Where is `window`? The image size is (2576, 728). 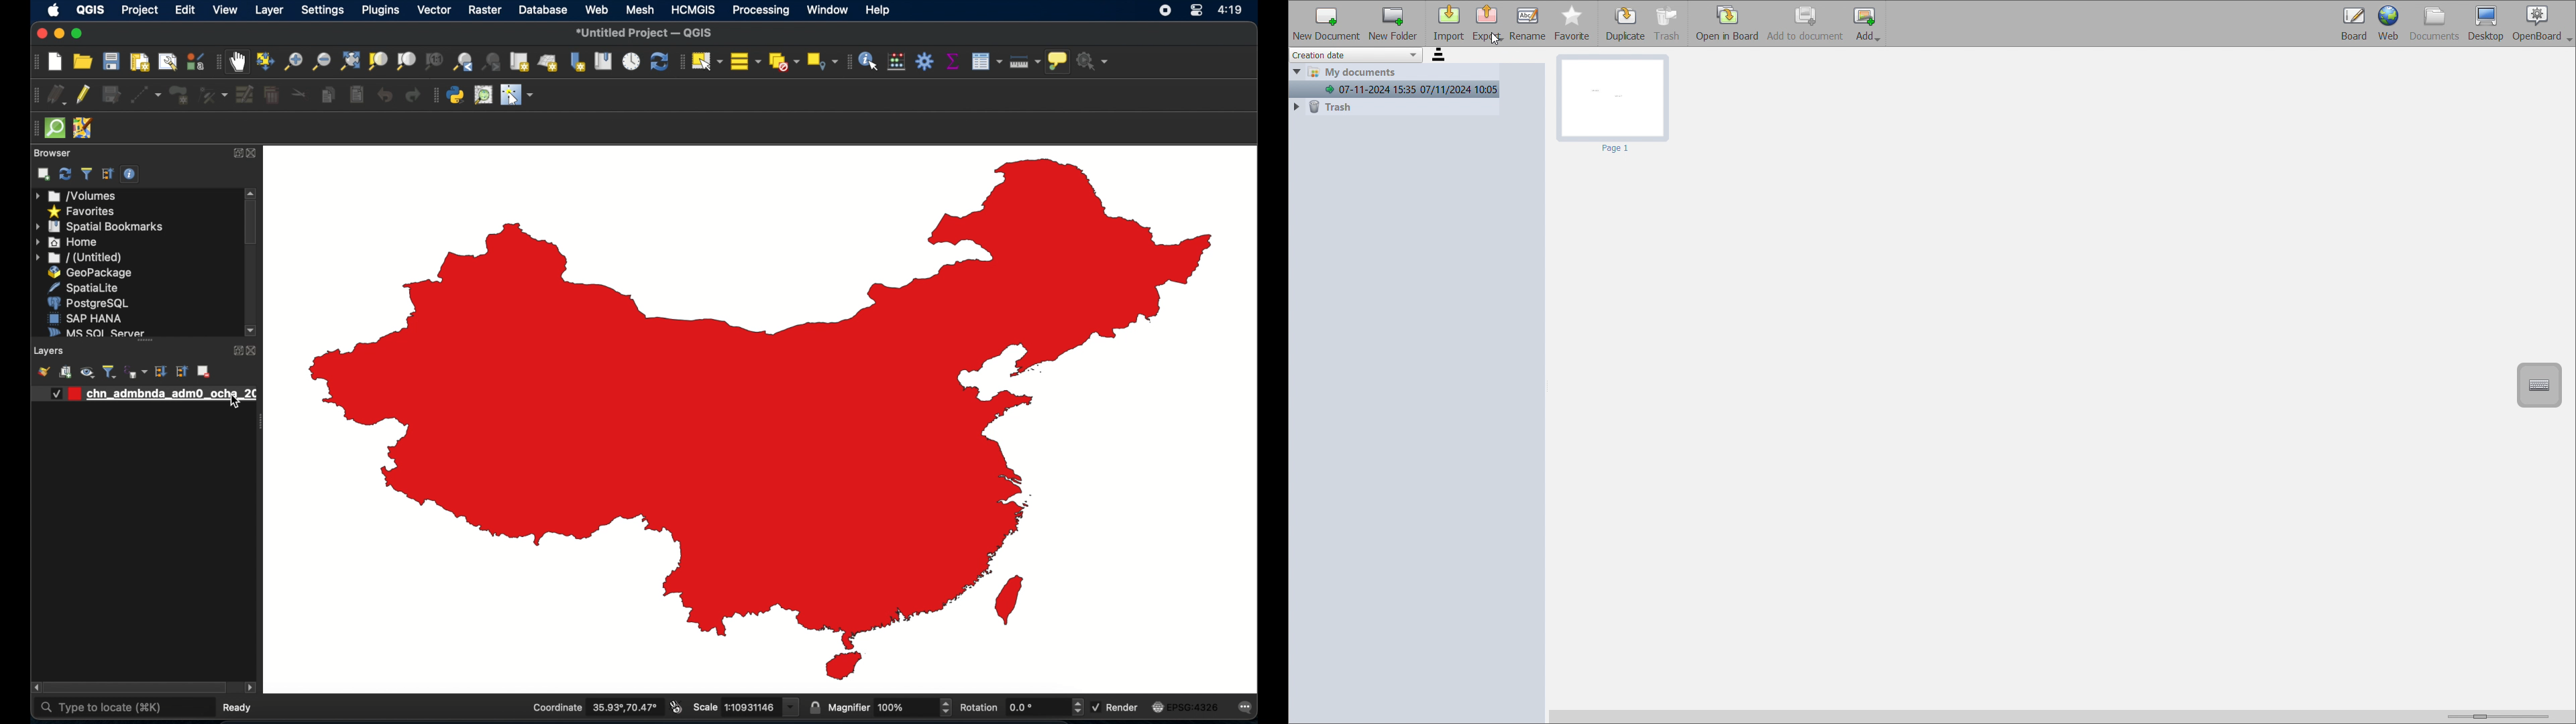
window is located at coordinates (828, 9).